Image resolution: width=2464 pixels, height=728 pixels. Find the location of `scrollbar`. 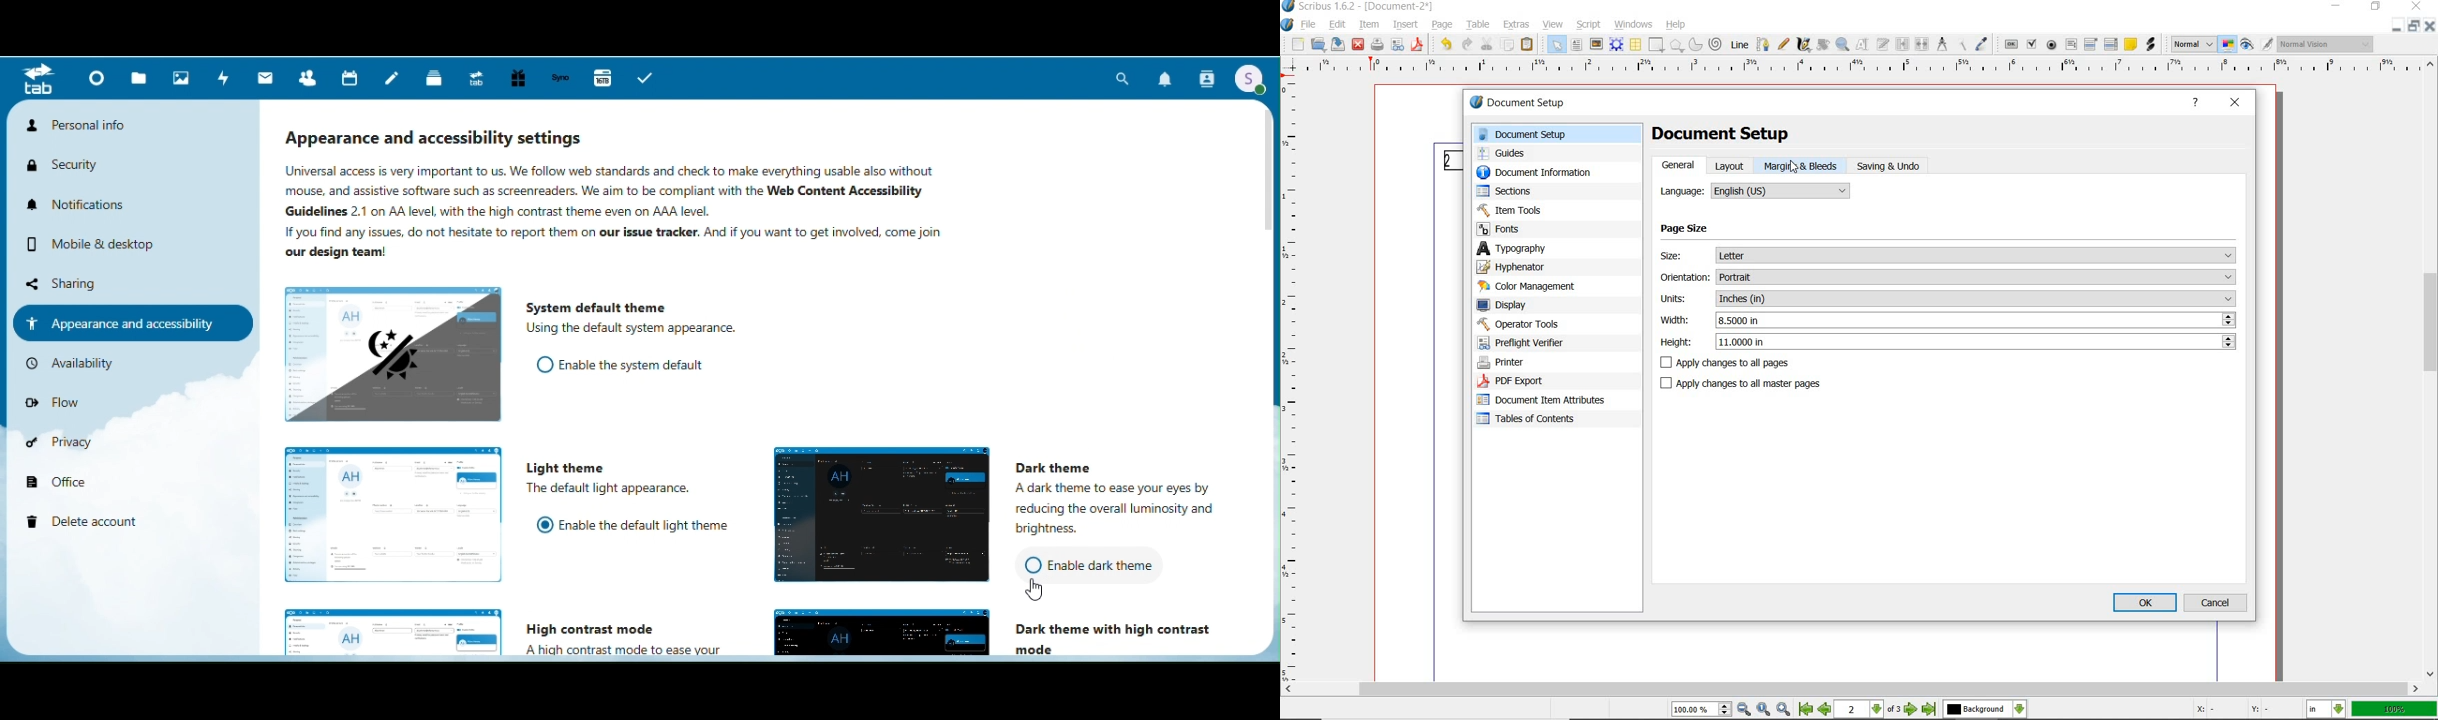

scrollbar is located at coordinates (2432, 369).